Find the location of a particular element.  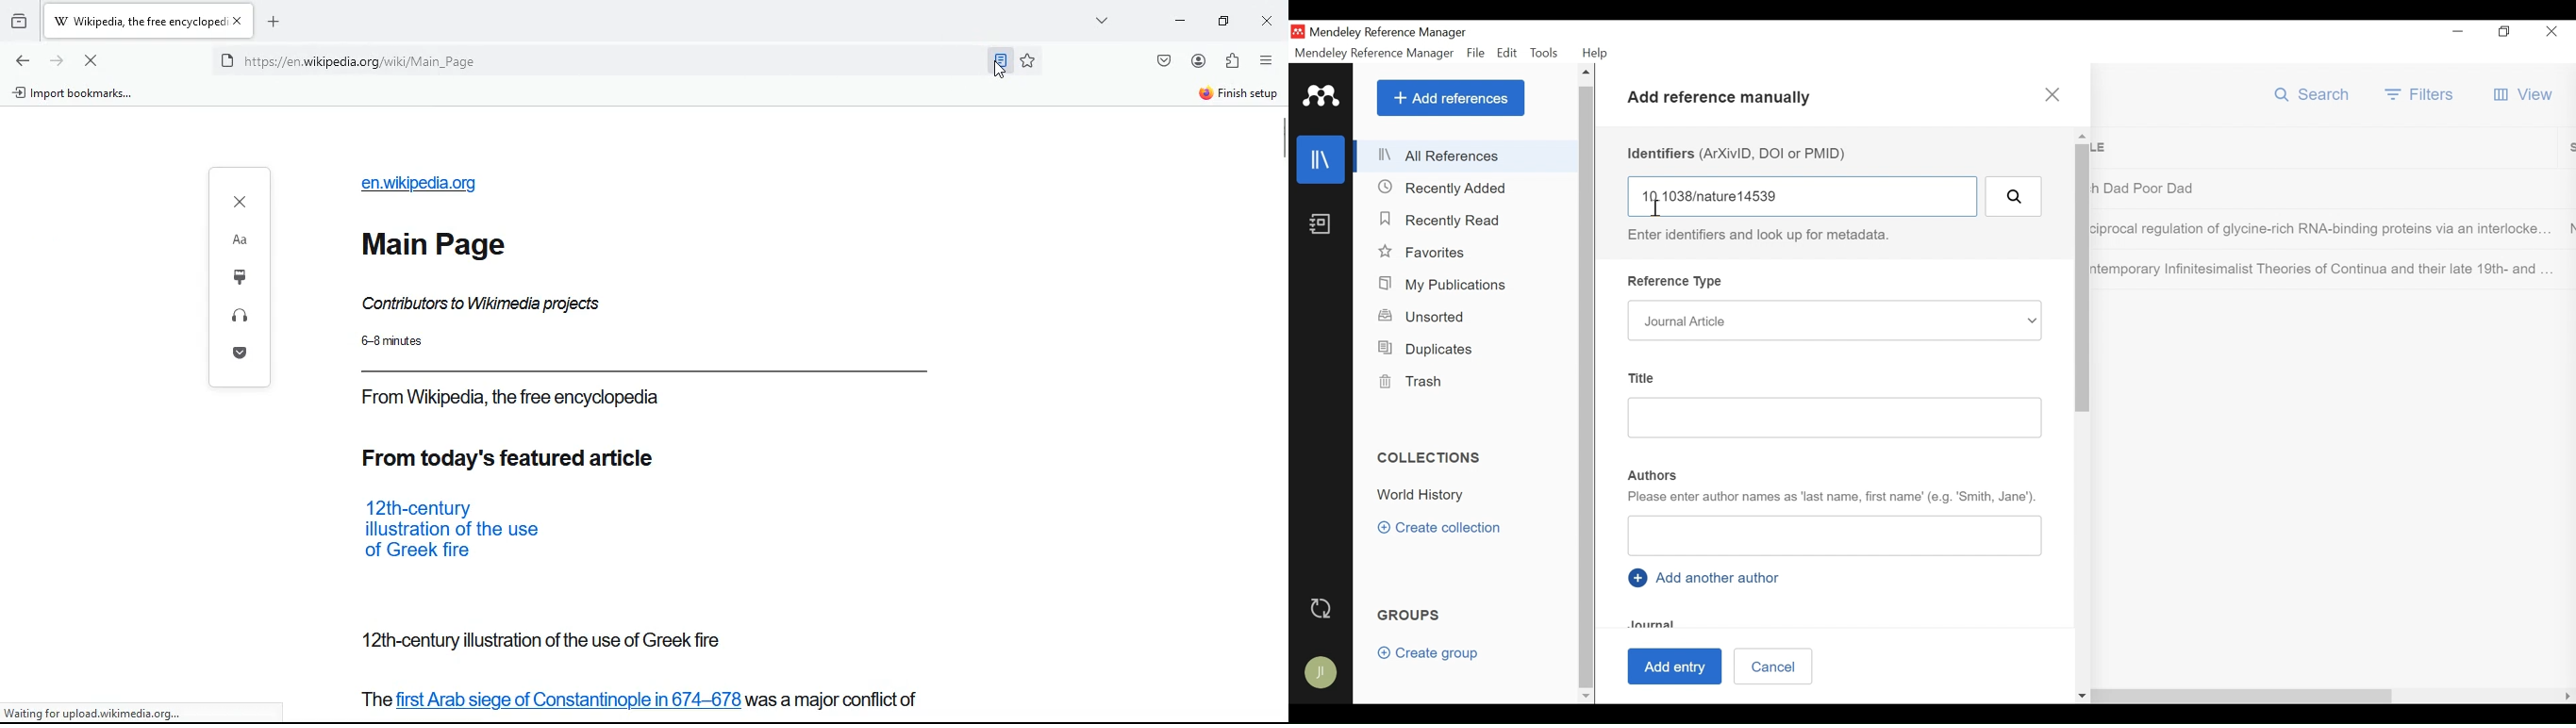

library is located at coordinates (1322, 160).